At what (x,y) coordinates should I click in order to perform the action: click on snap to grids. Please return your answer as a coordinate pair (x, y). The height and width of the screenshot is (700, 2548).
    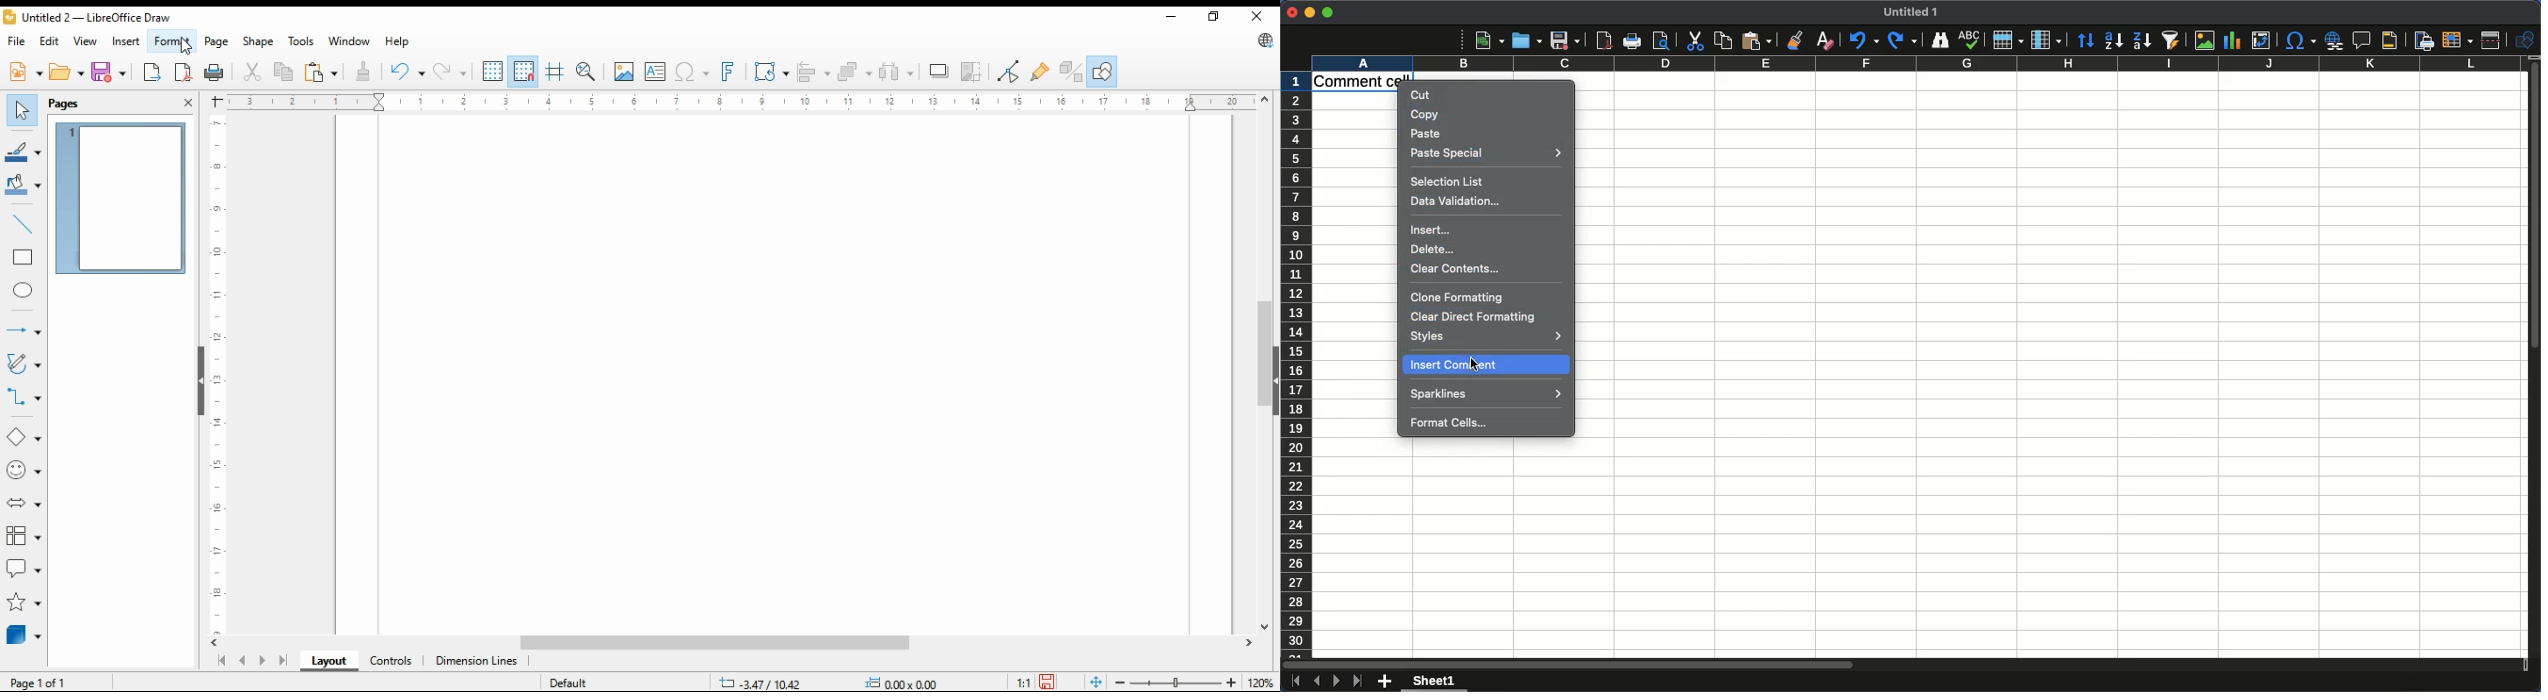
    Looking at the image, I should click on (524, 72).